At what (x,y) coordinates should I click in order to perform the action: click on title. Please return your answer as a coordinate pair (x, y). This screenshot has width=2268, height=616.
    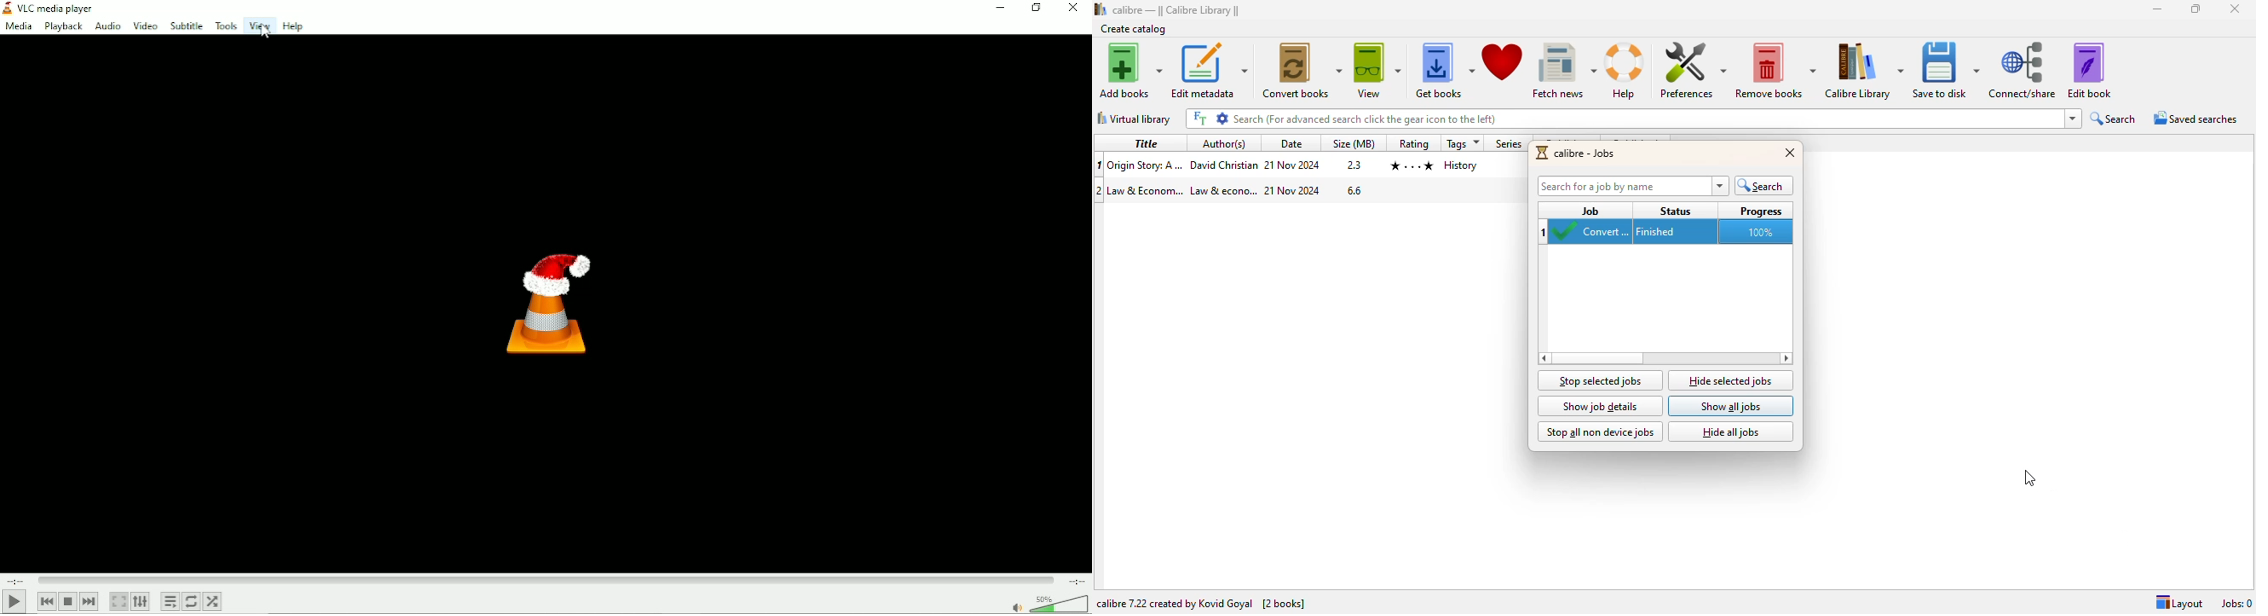
    Looking at the image, I should click on (1147, 189).